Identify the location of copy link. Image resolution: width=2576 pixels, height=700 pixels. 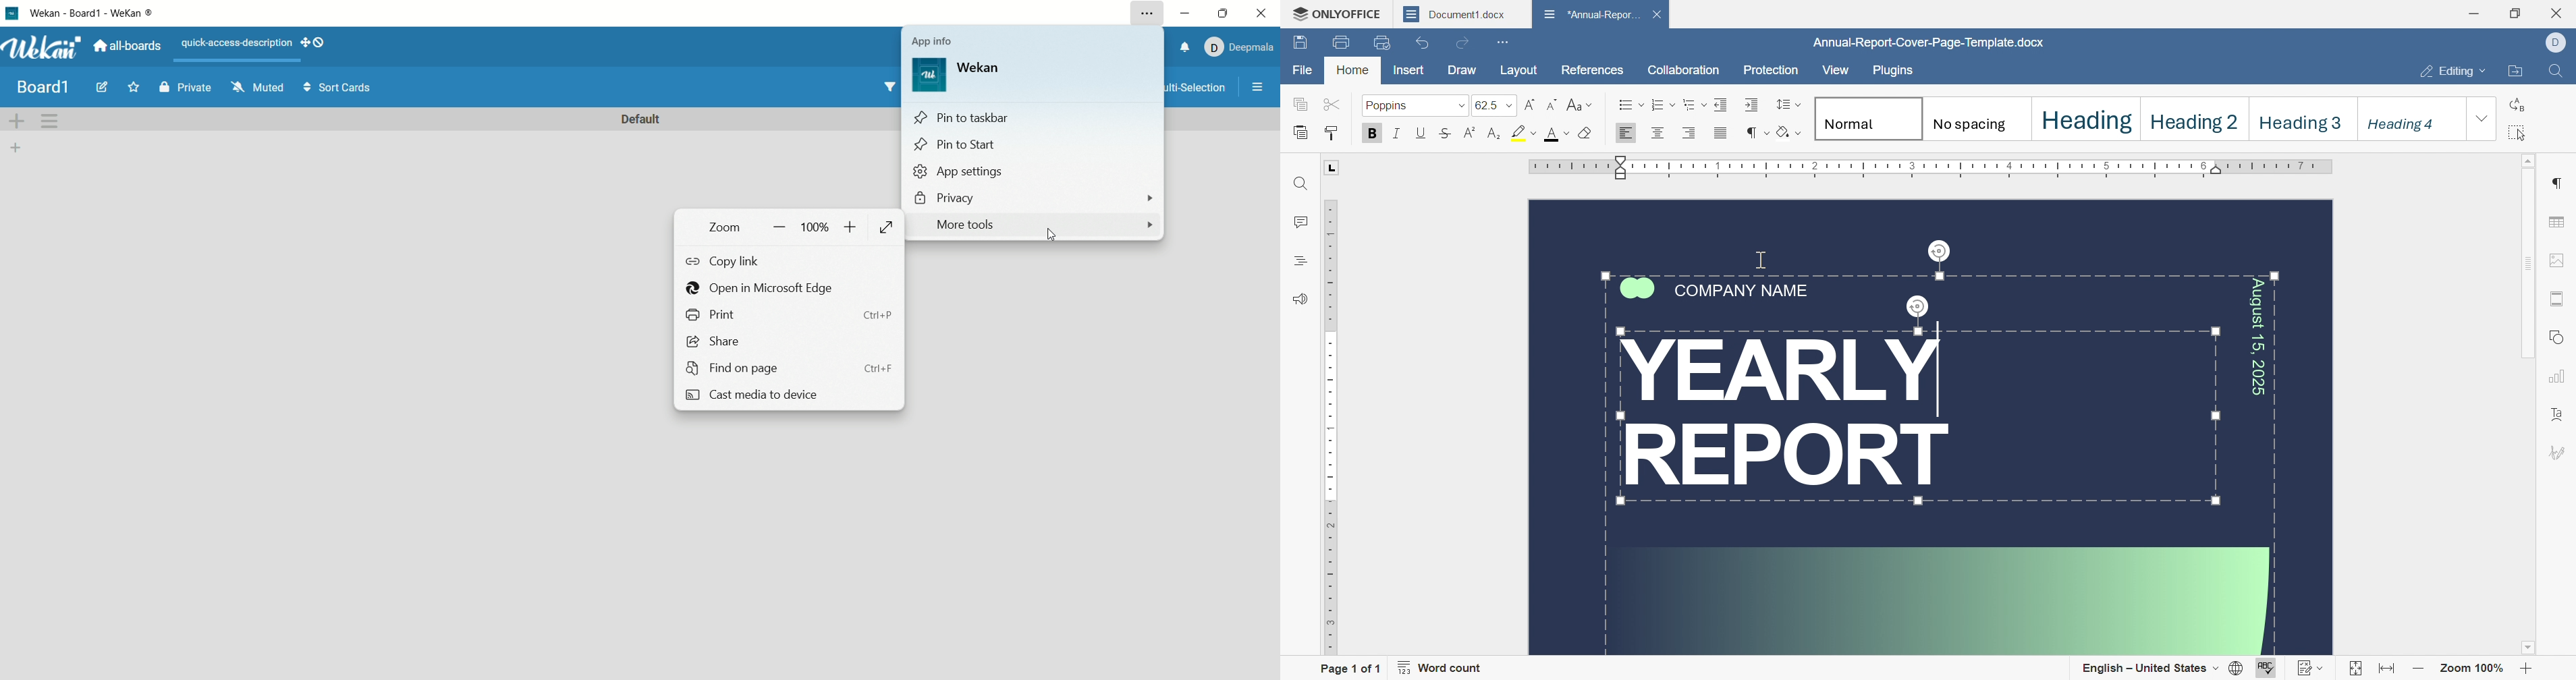
(727, 259).